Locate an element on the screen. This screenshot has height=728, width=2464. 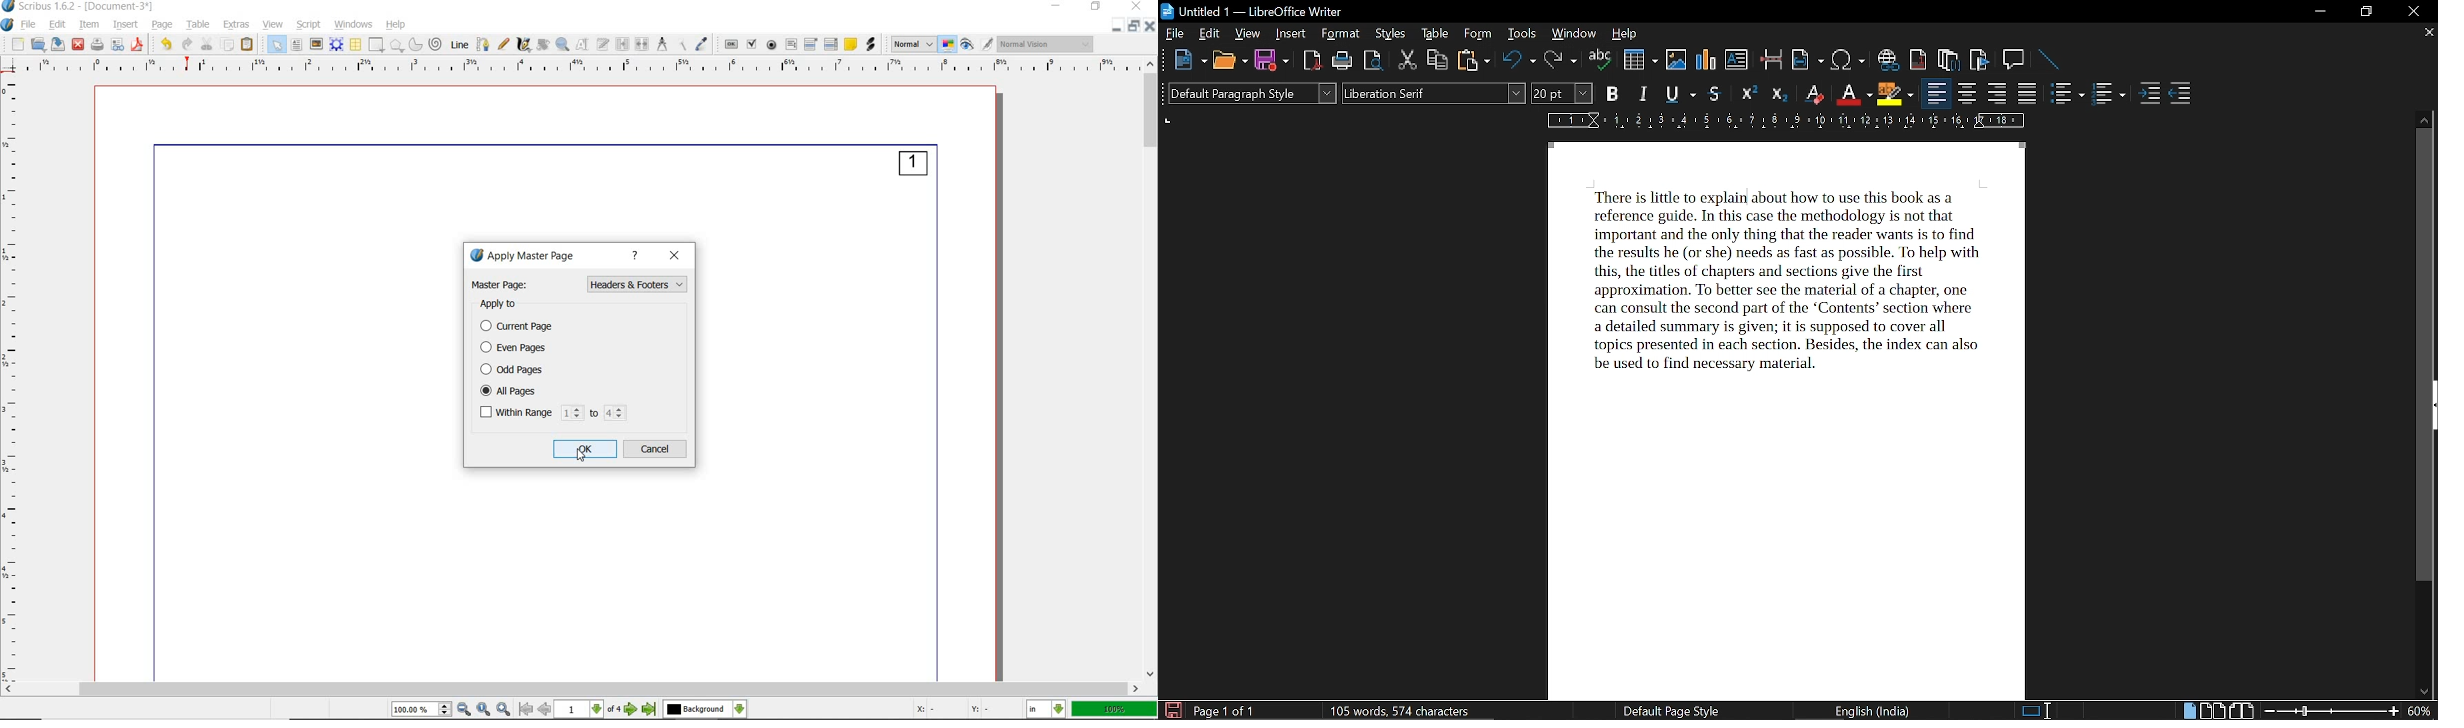
minimize is located at coordinates (2321, 11).